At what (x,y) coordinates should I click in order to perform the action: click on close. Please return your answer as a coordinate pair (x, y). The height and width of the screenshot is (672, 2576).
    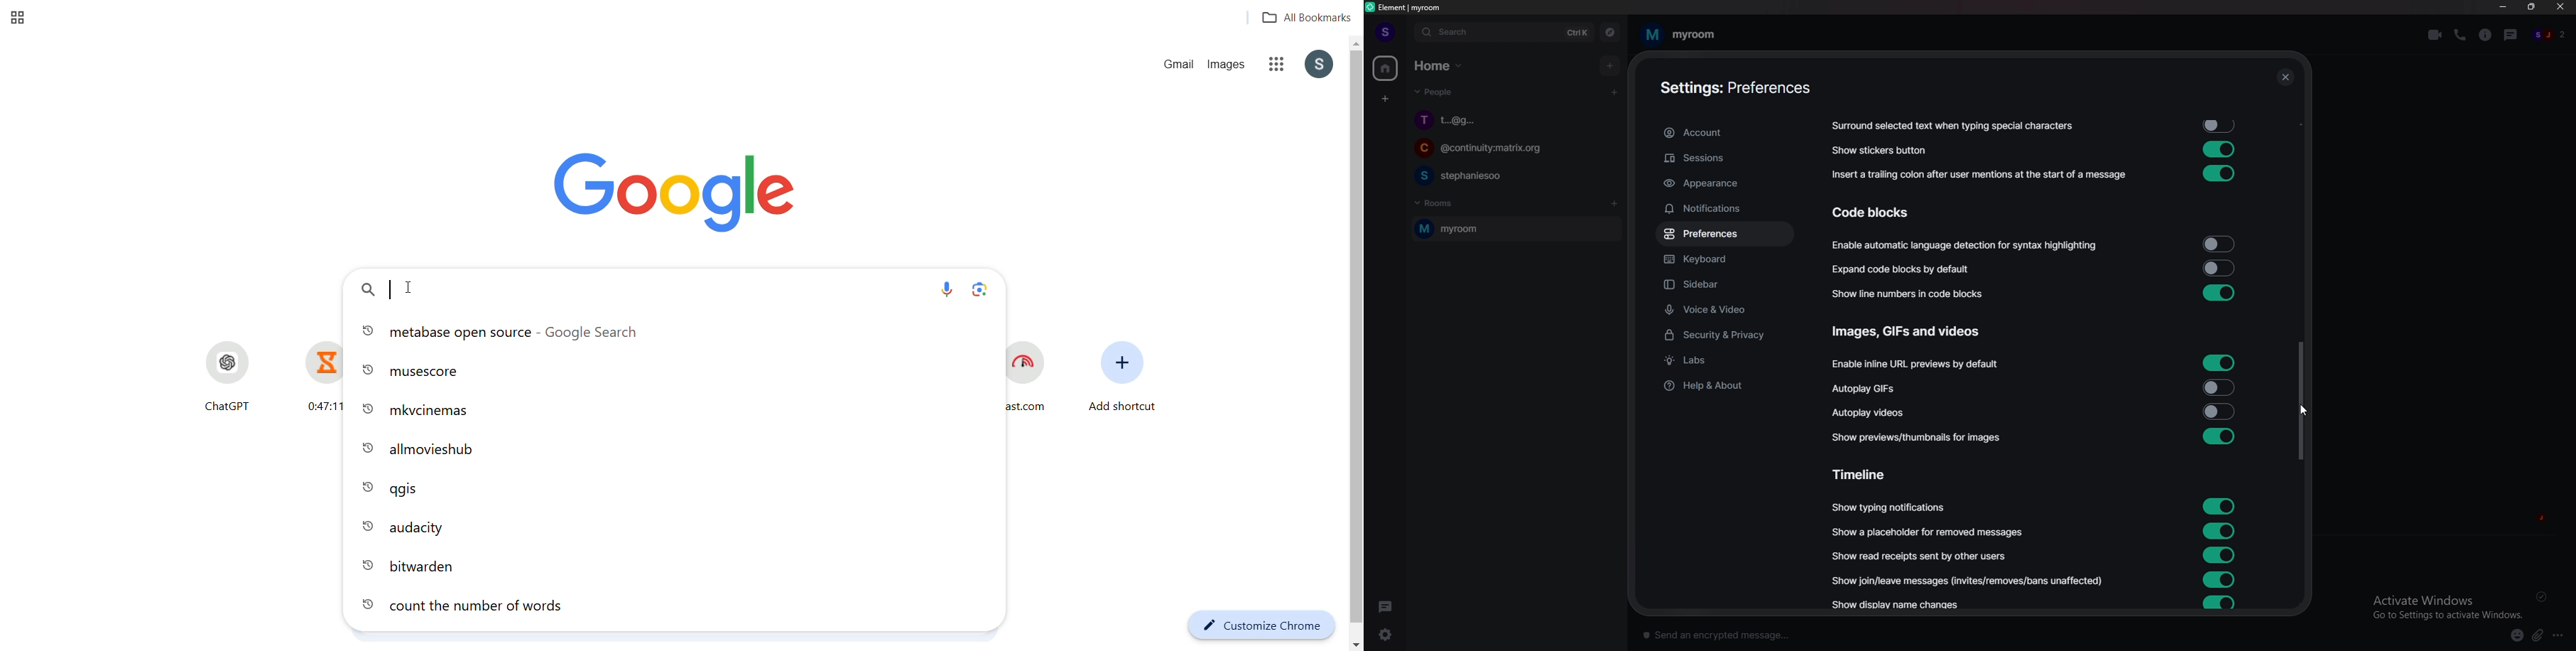
    Looking at the image, I should click on (2561, 9).